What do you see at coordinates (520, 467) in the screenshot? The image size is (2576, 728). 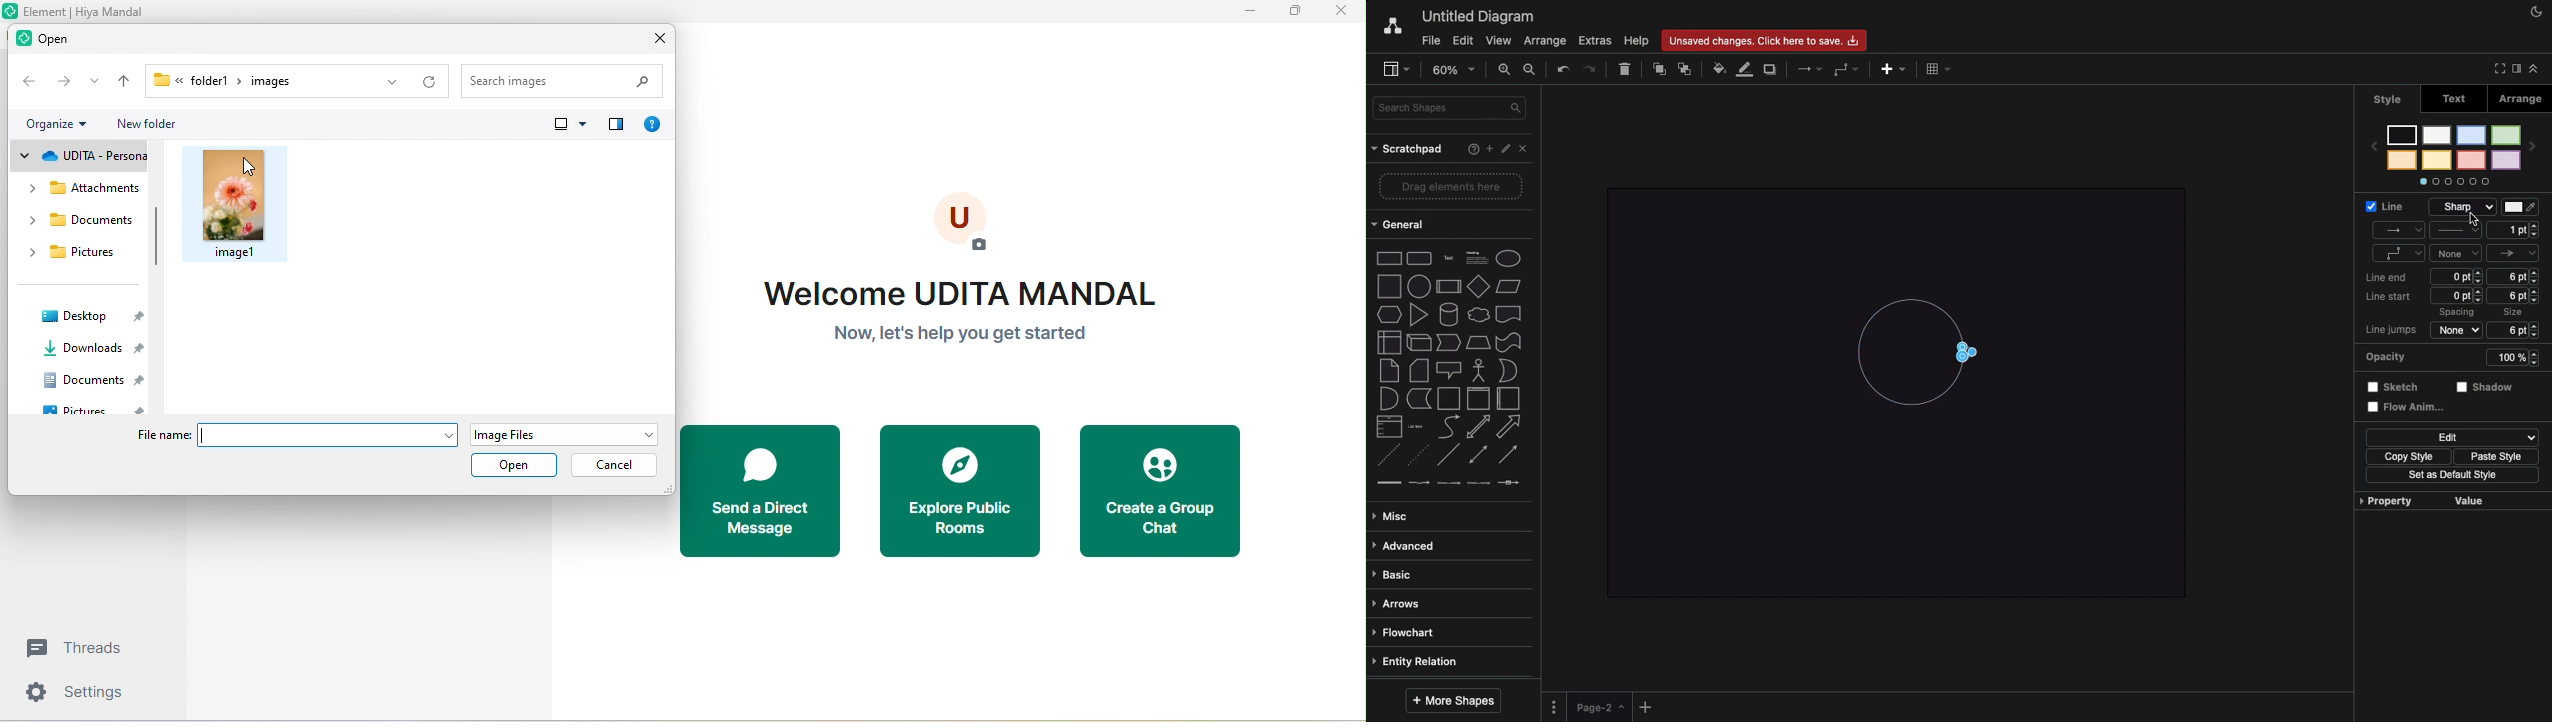 I see `open` at bounding box center [520, 467].